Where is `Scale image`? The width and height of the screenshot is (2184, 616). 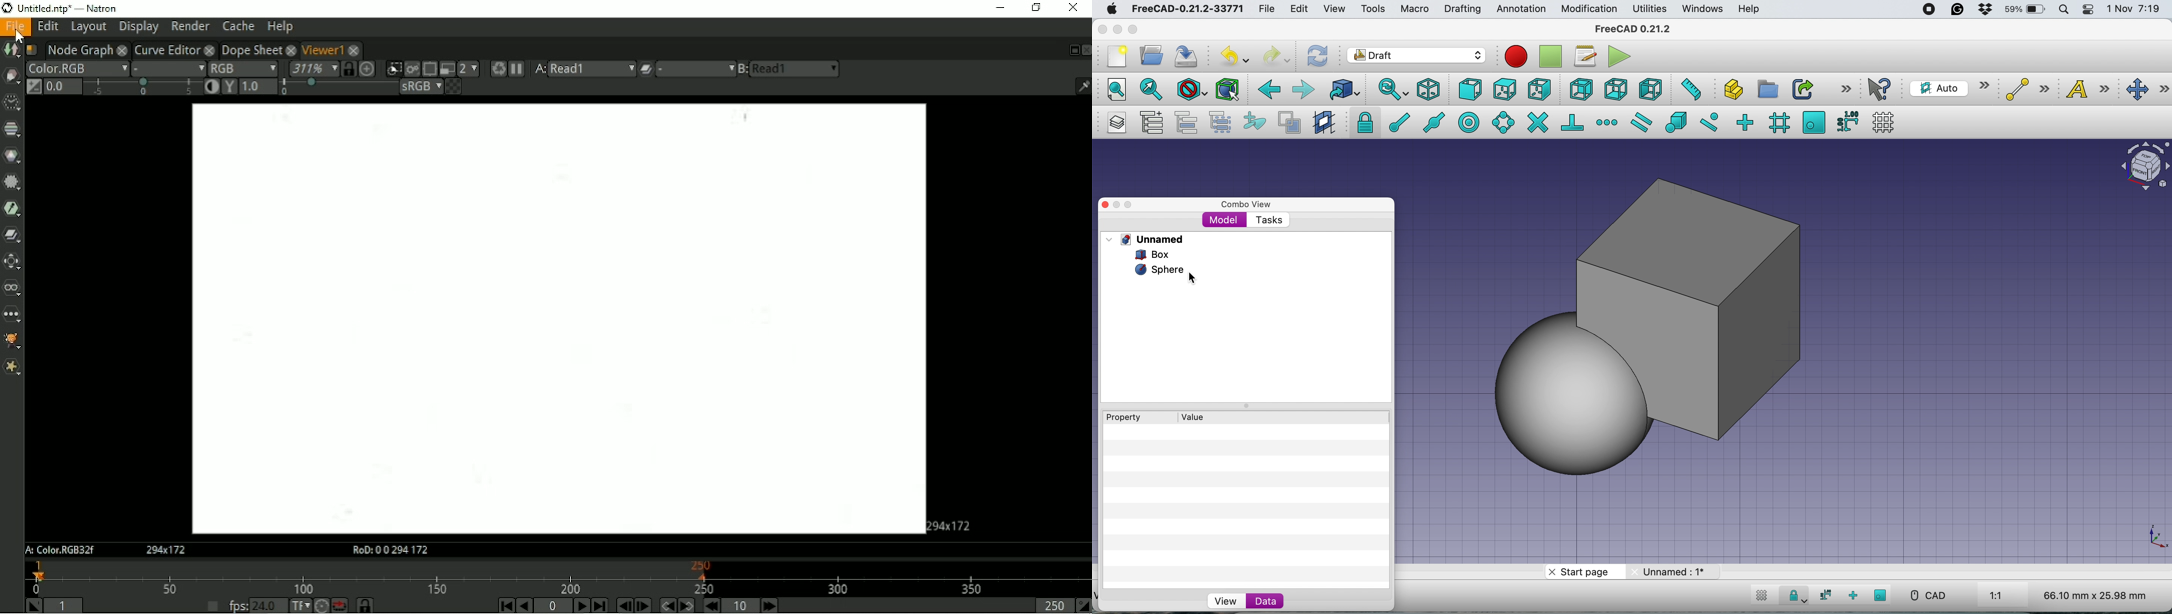 Scale image is located at coordinates (367, 70).